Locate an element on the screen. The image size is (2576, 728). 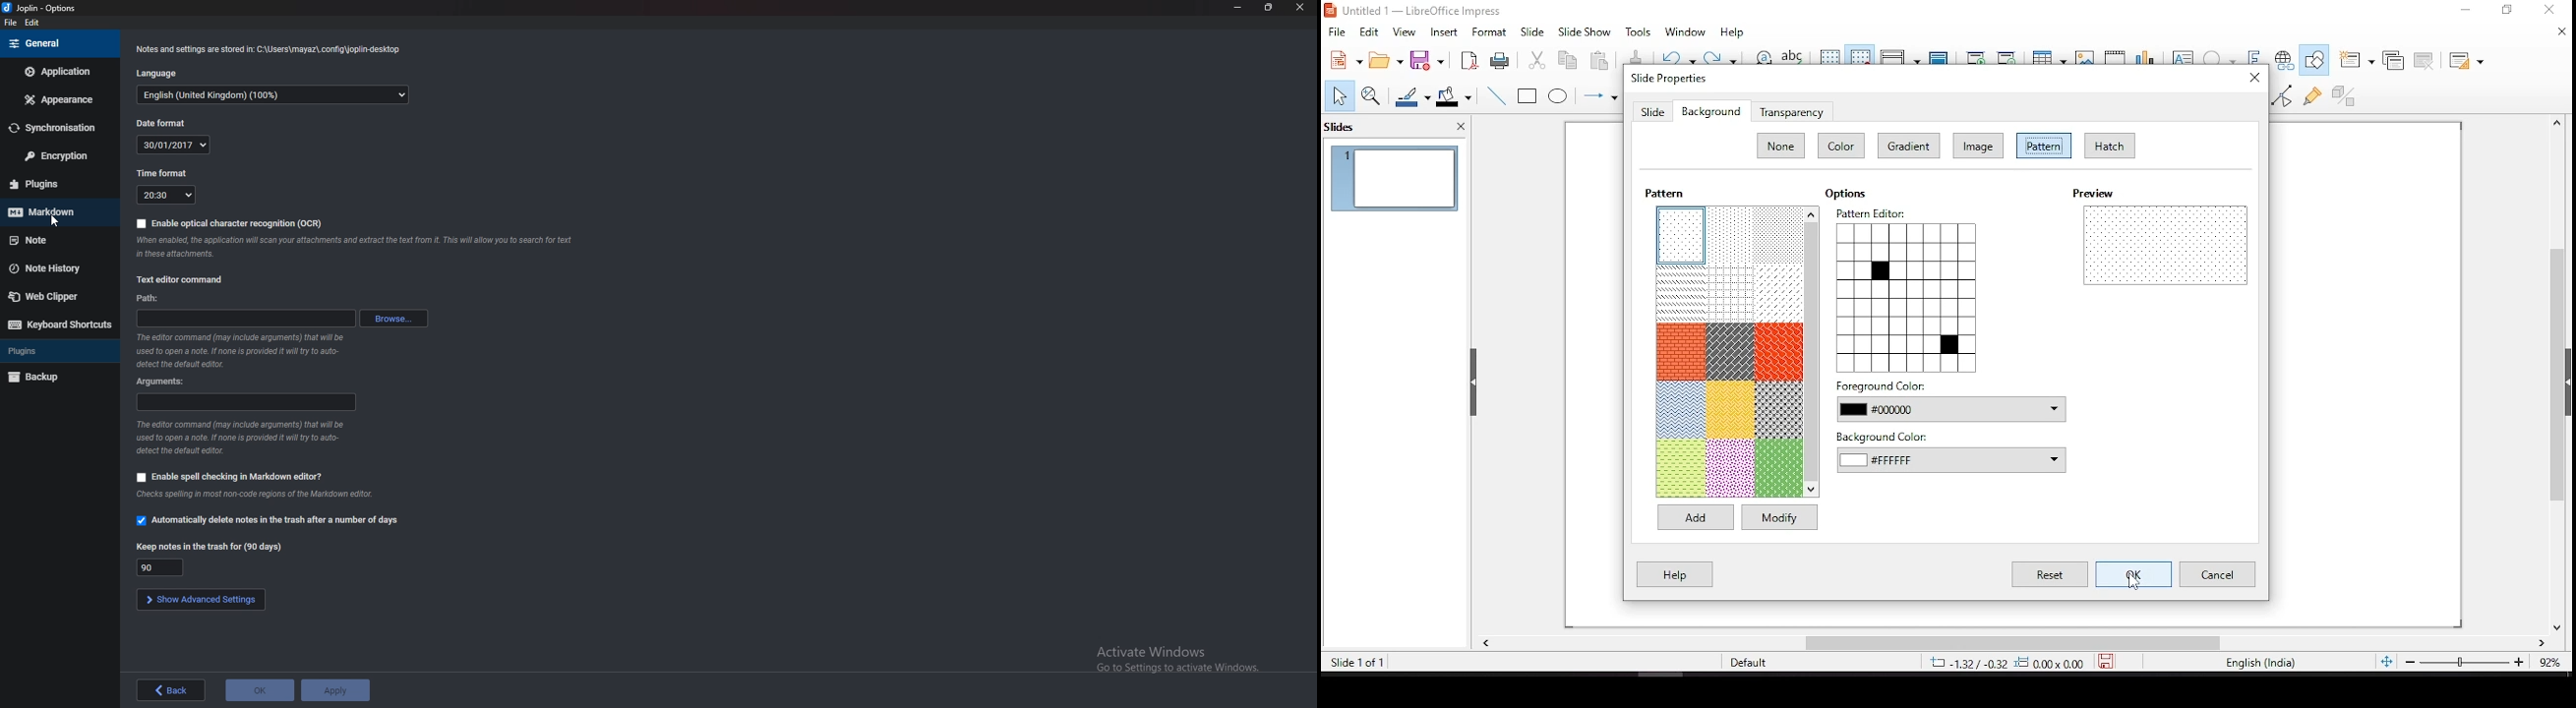
Language is located at coordinates (272, 97).